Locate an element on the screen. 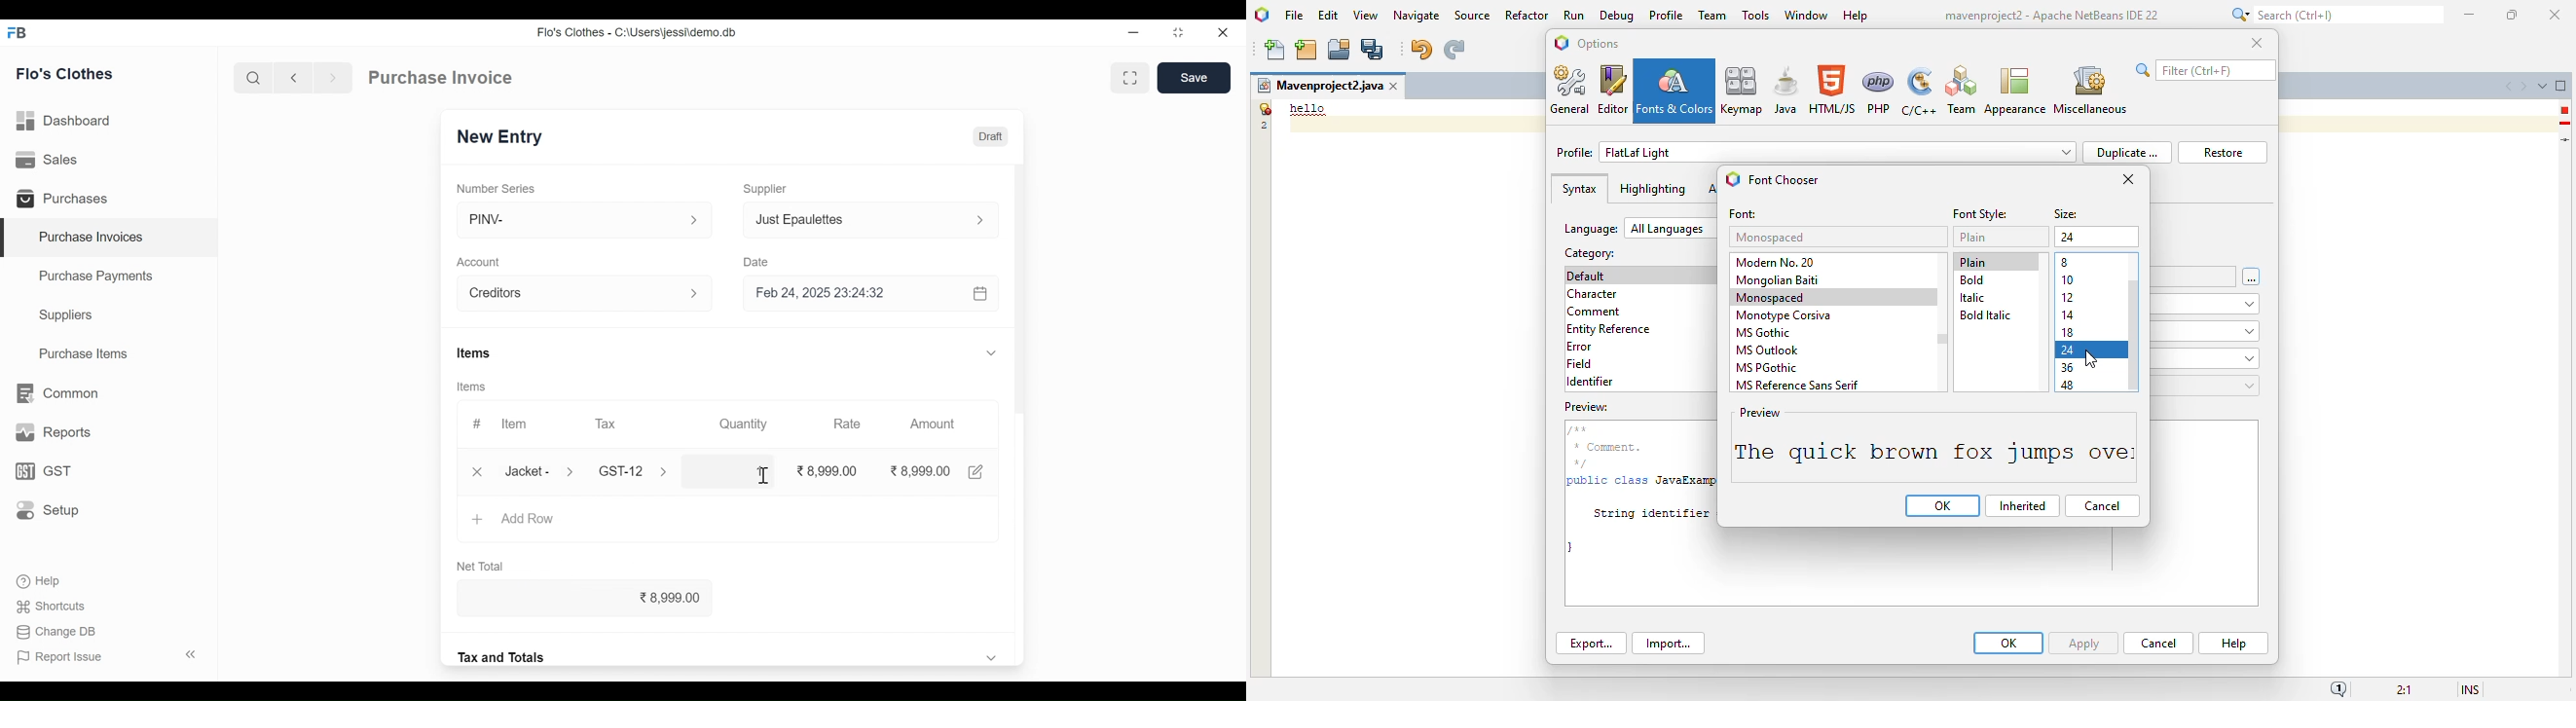 Image resolution: width=2576 pixels, height=728 pixels. Reports is located at coordinates (51, 431).